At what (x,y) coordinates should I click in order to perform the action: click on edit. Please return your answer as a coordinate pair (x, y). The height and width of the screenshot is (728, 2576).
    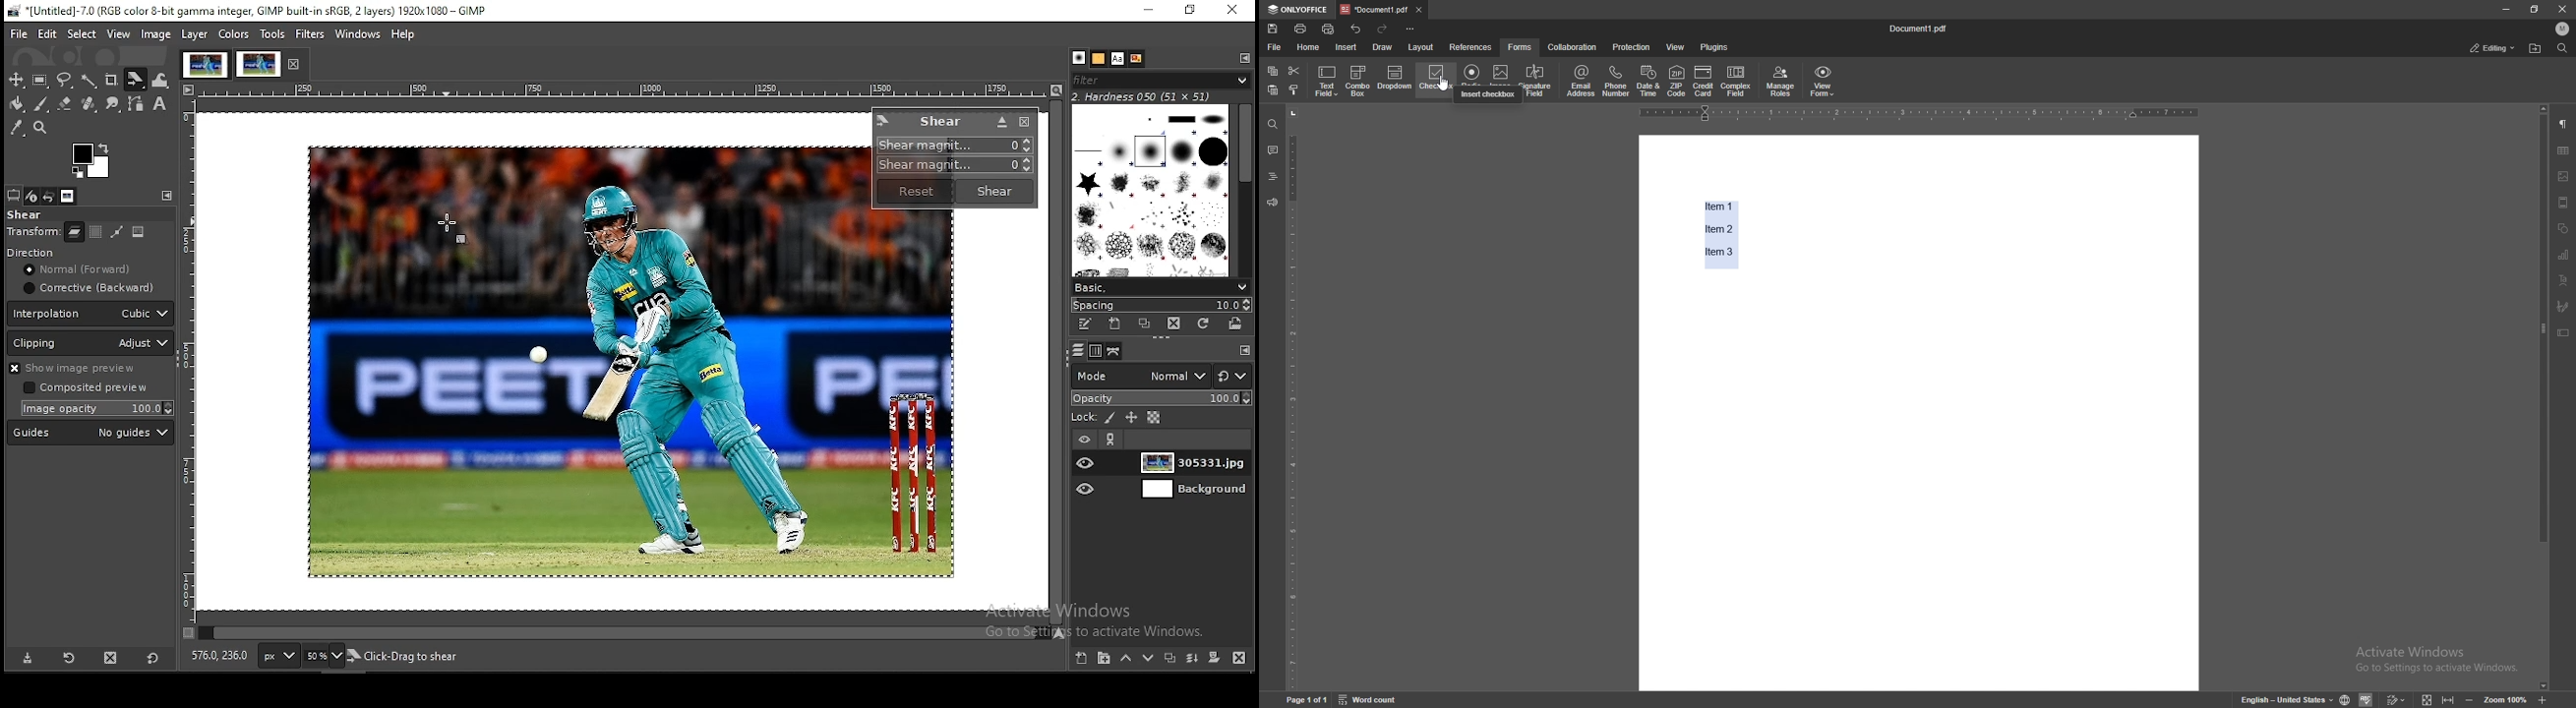
    Looking at the image, I should click on (48, 33).